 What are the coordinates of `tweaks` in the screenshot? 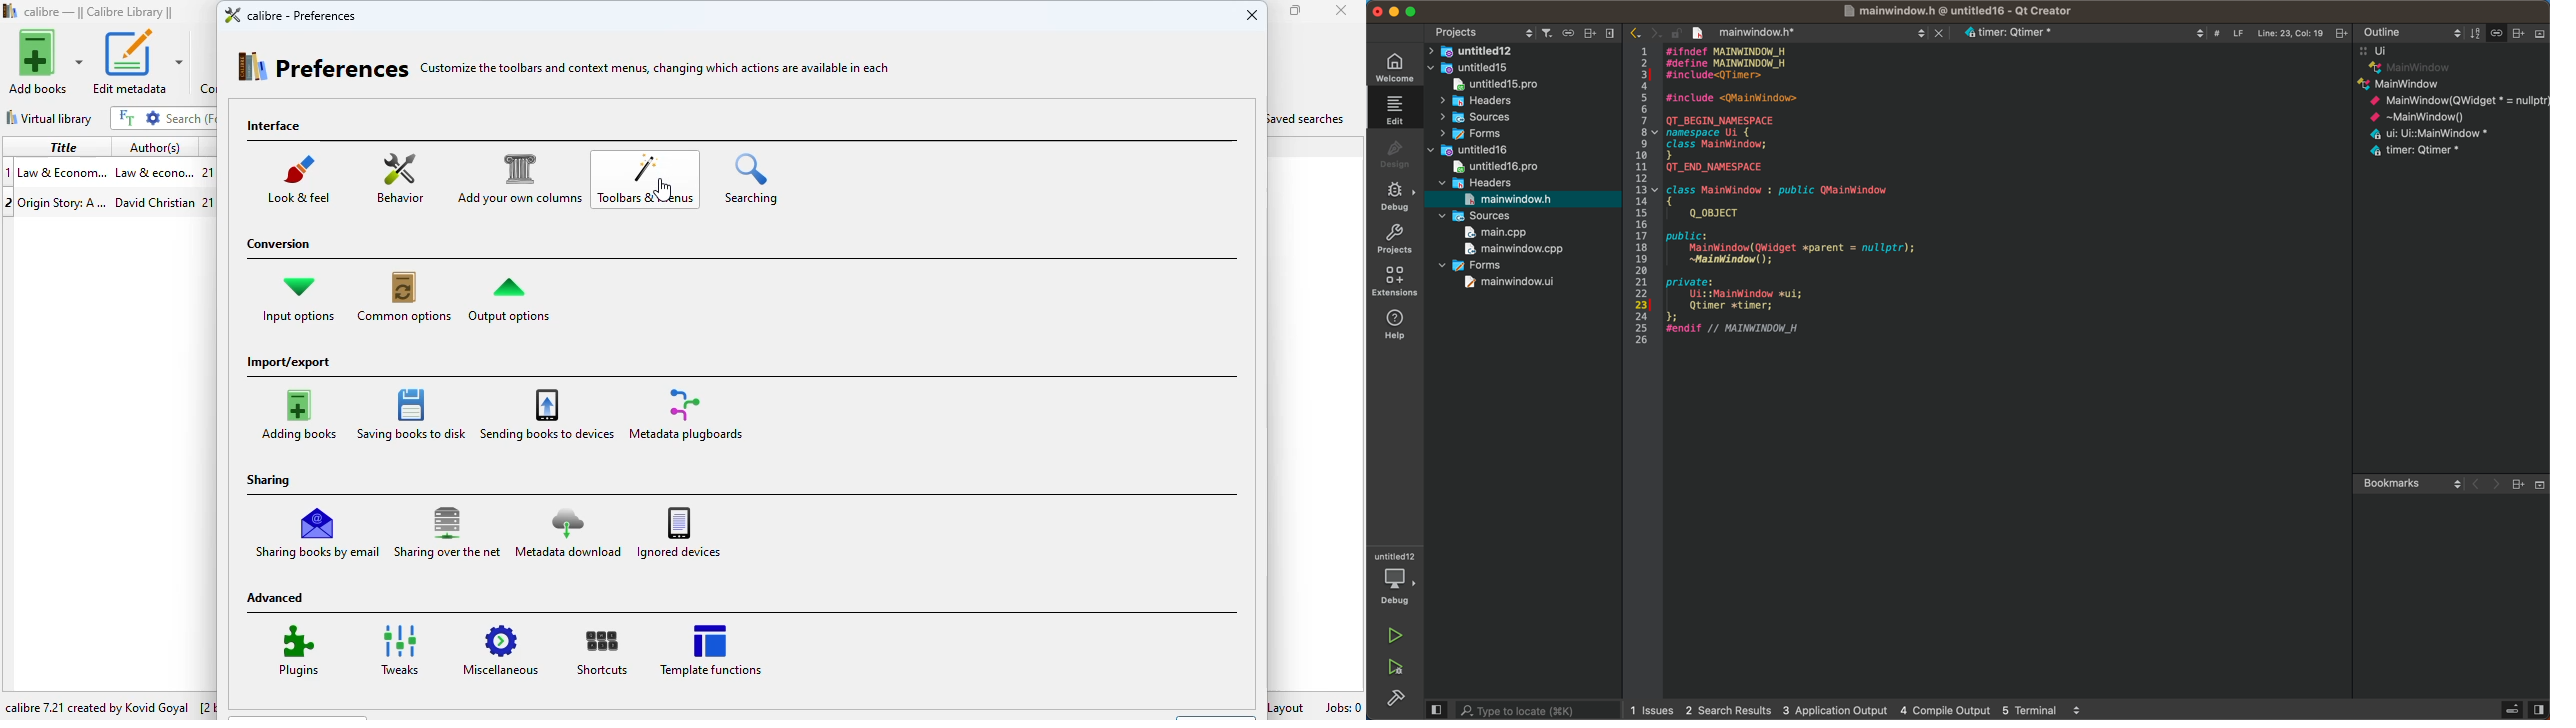 It's located at (398, 651).